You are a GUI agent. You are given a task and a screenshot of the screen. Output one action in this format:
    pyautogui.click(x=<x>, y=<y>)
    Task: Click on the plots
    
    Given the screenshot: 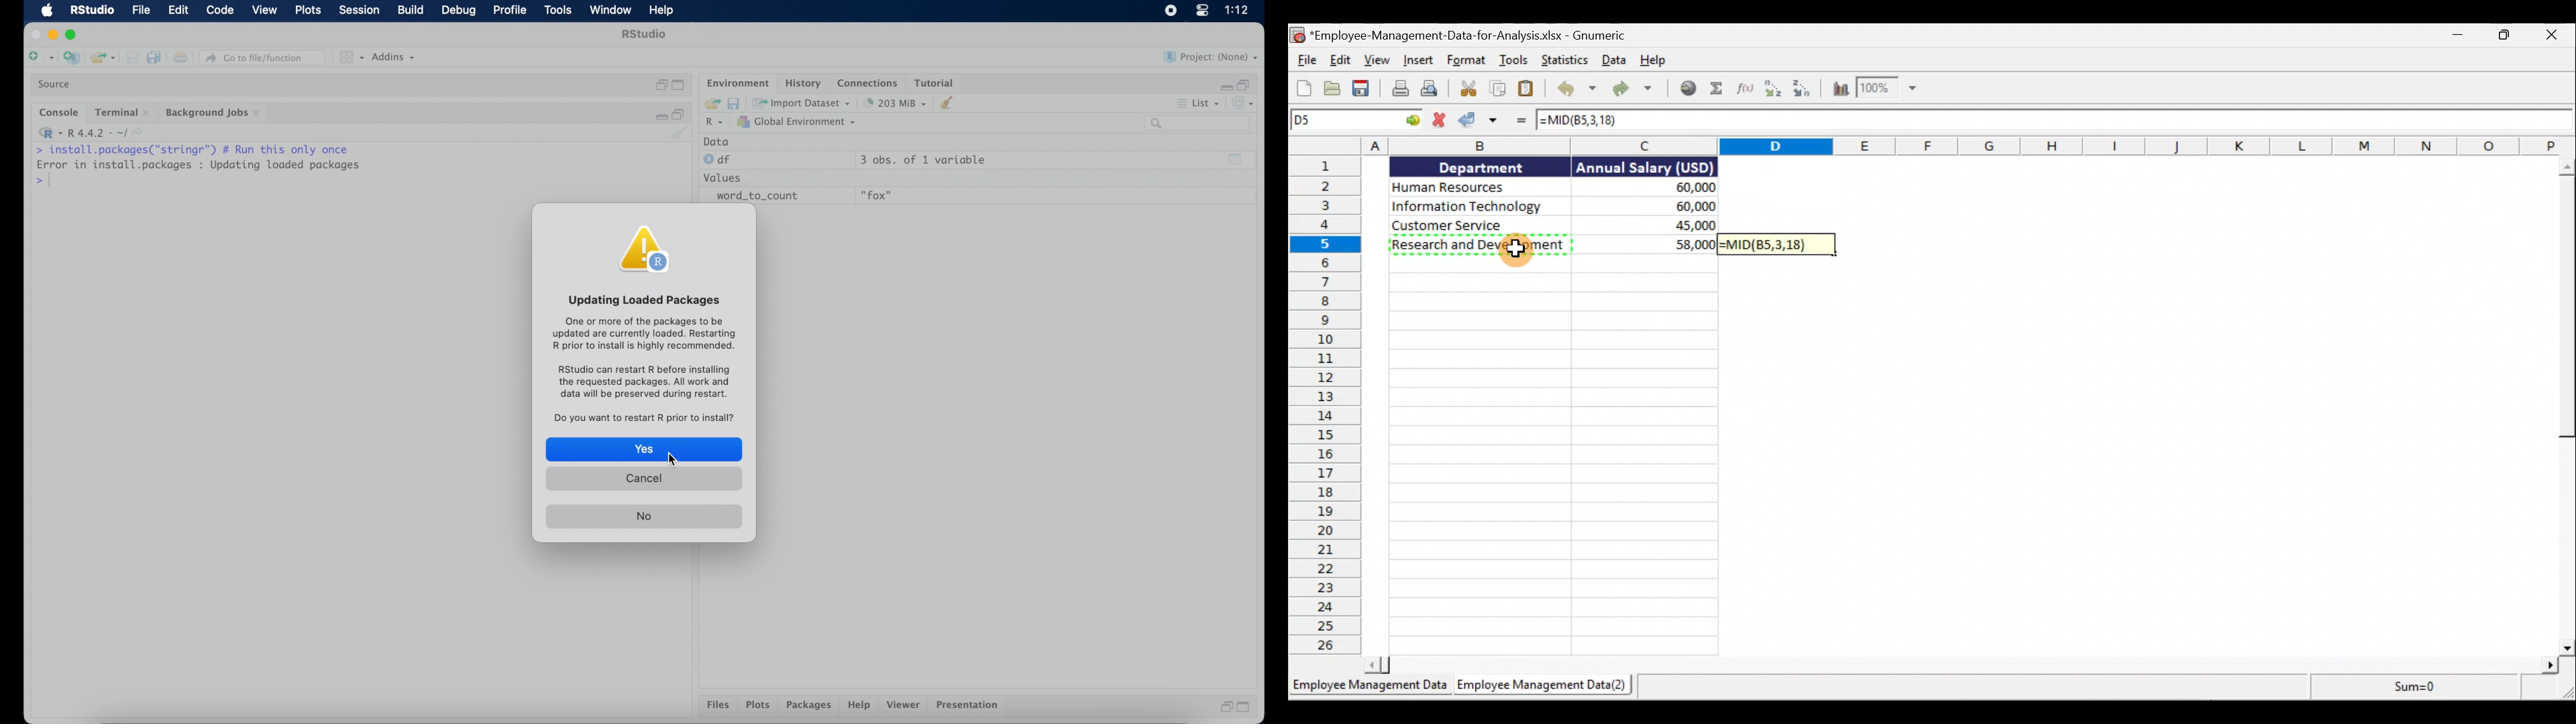 What is the action you would take?
    pyautogui.click(x=309, y=11)
    